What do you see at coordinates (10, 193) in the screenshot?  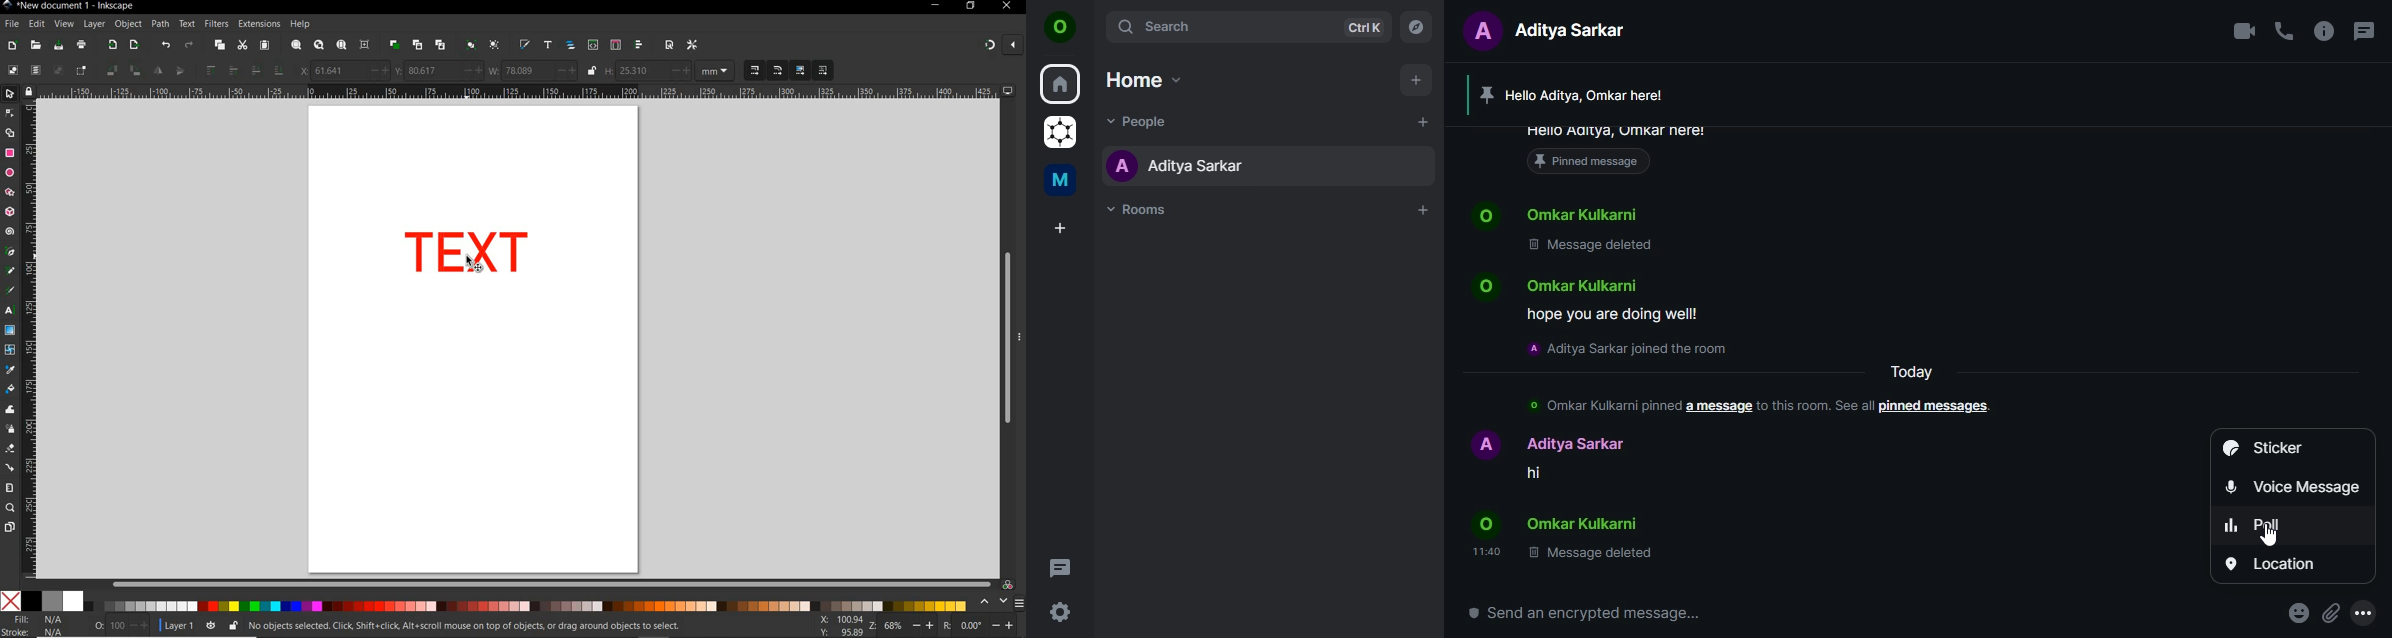 I see `star tool` at bounding box center [10, 193].